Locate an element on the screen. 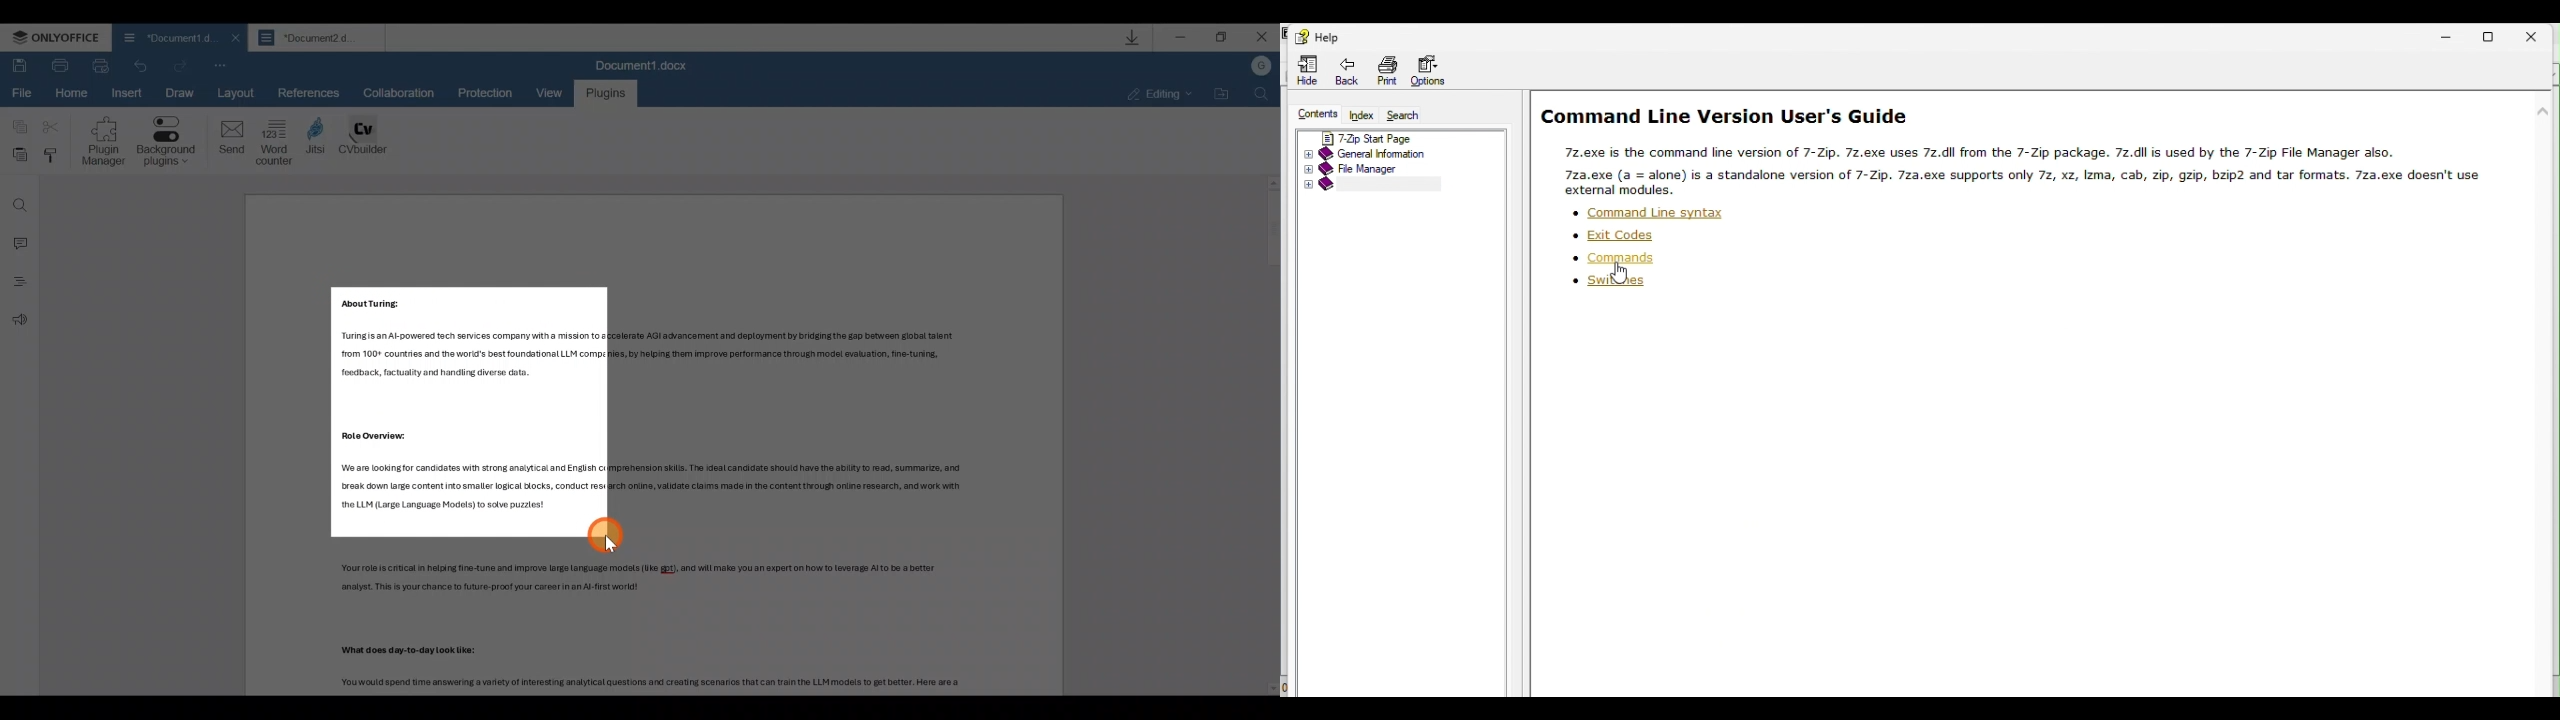 This screenshot has width=2576, height=728. Background plugins is located at coordinates (166, 144).